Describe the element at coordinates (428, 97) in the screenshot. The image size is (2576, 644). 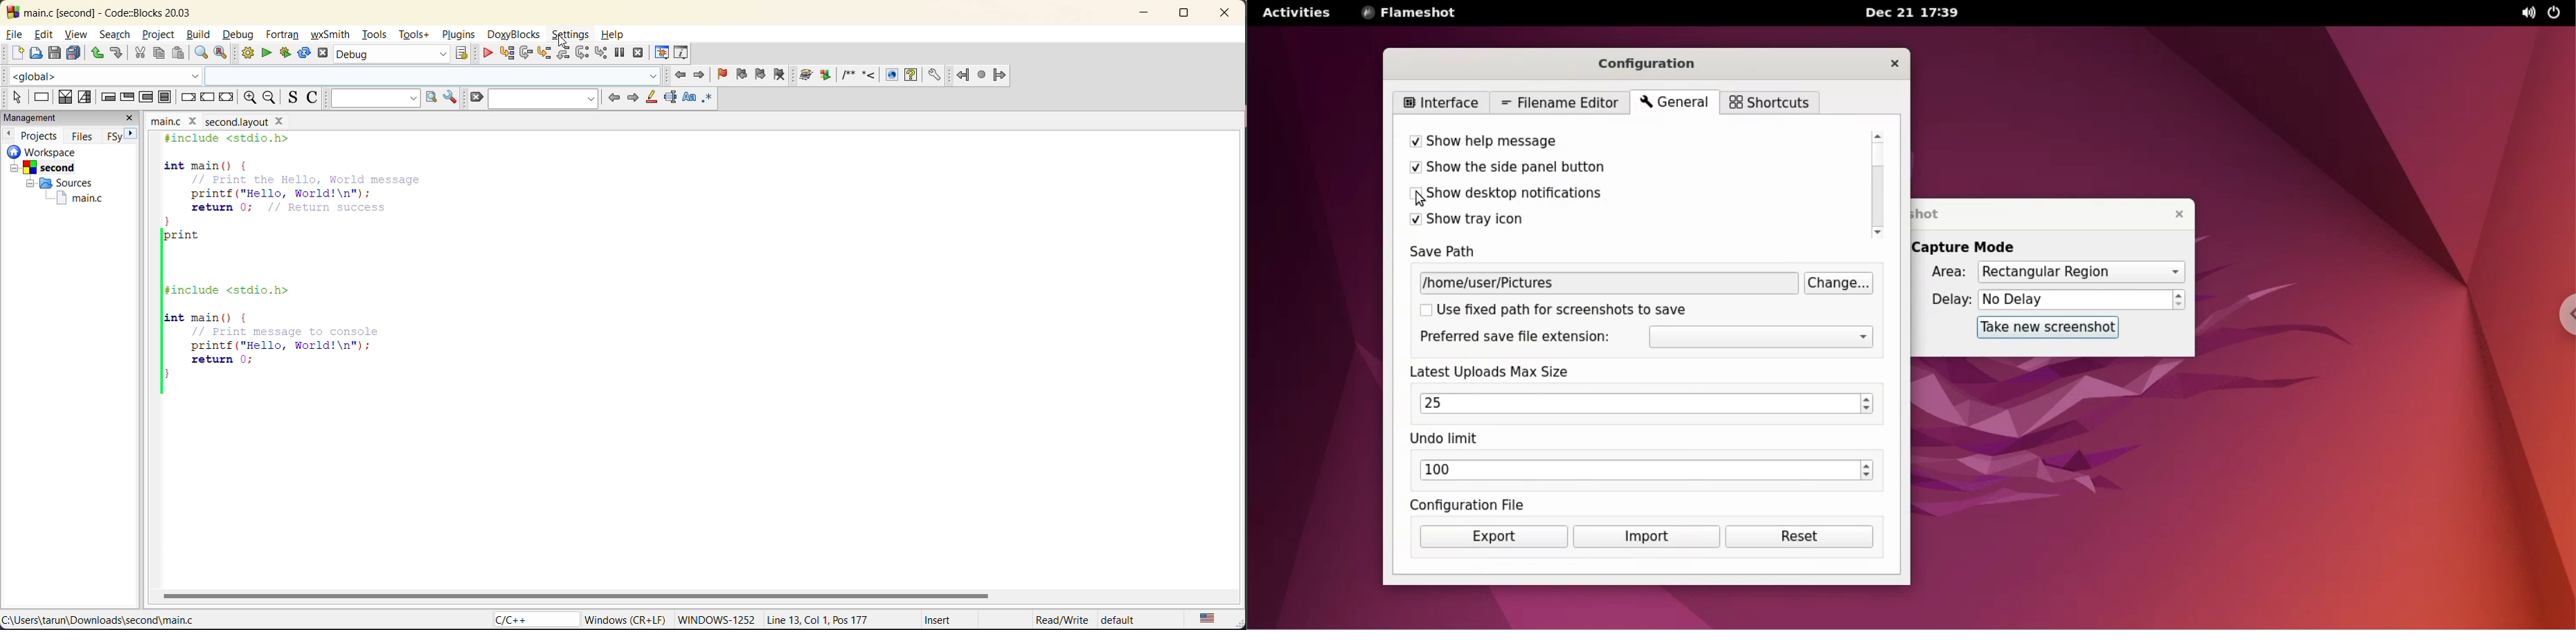
I see `run search` at that location.